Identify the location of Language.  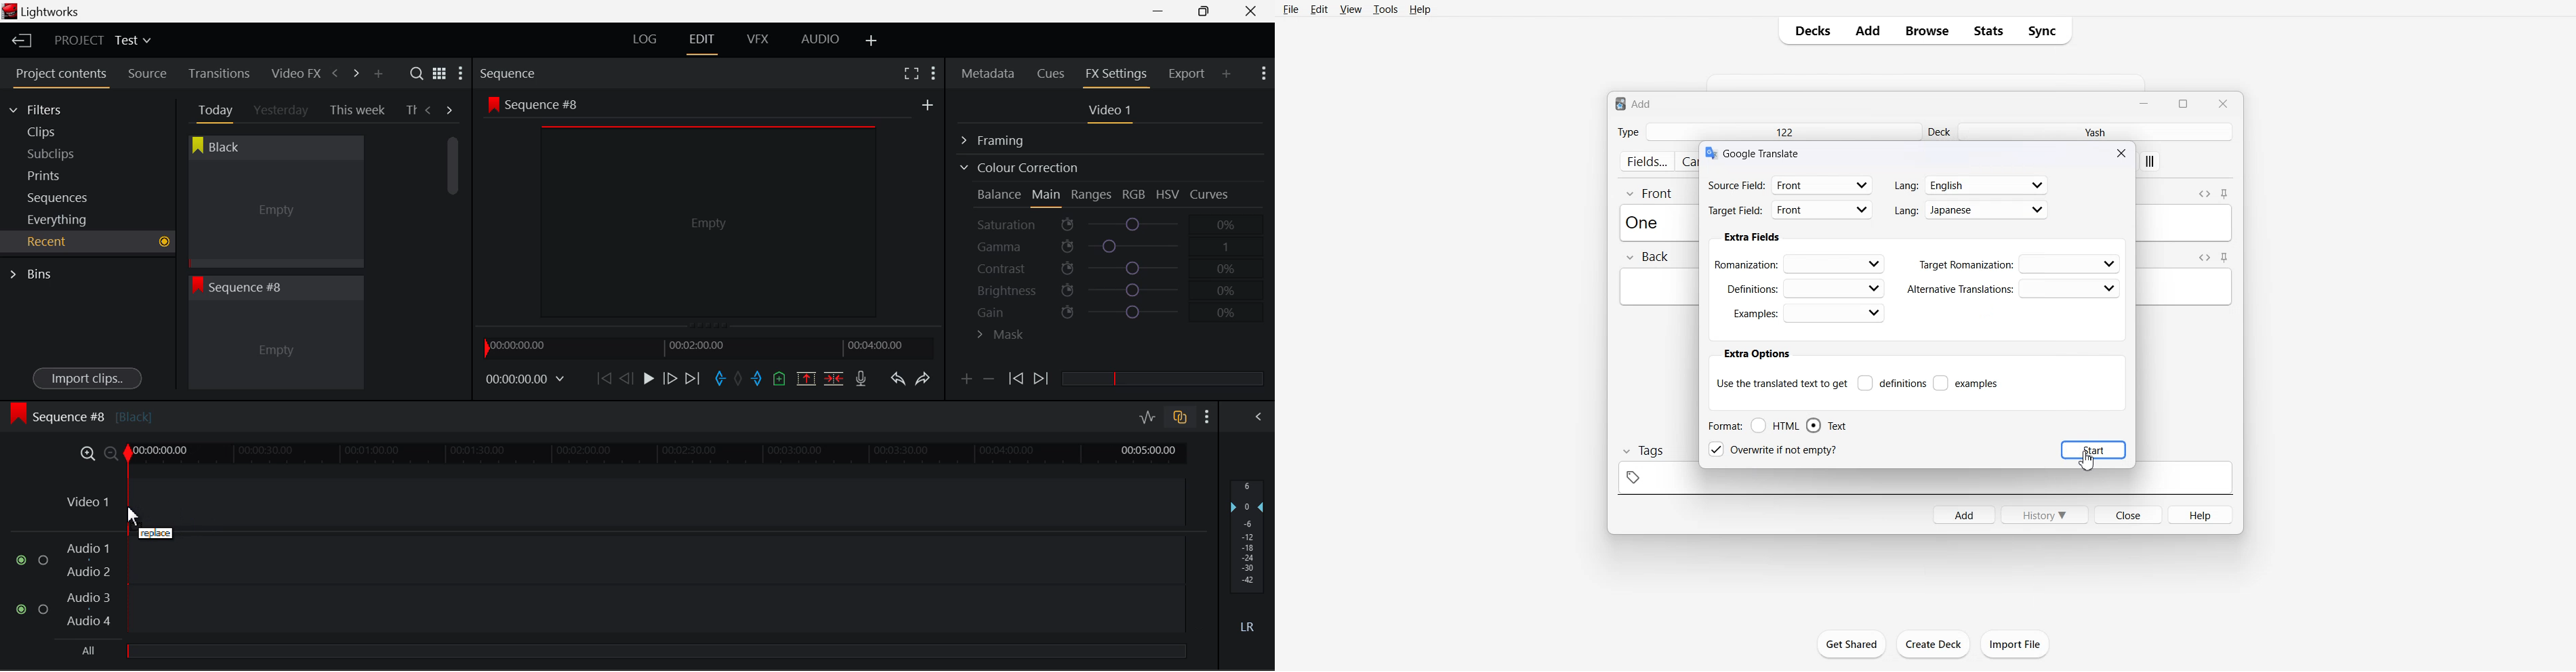
(1971, 209).